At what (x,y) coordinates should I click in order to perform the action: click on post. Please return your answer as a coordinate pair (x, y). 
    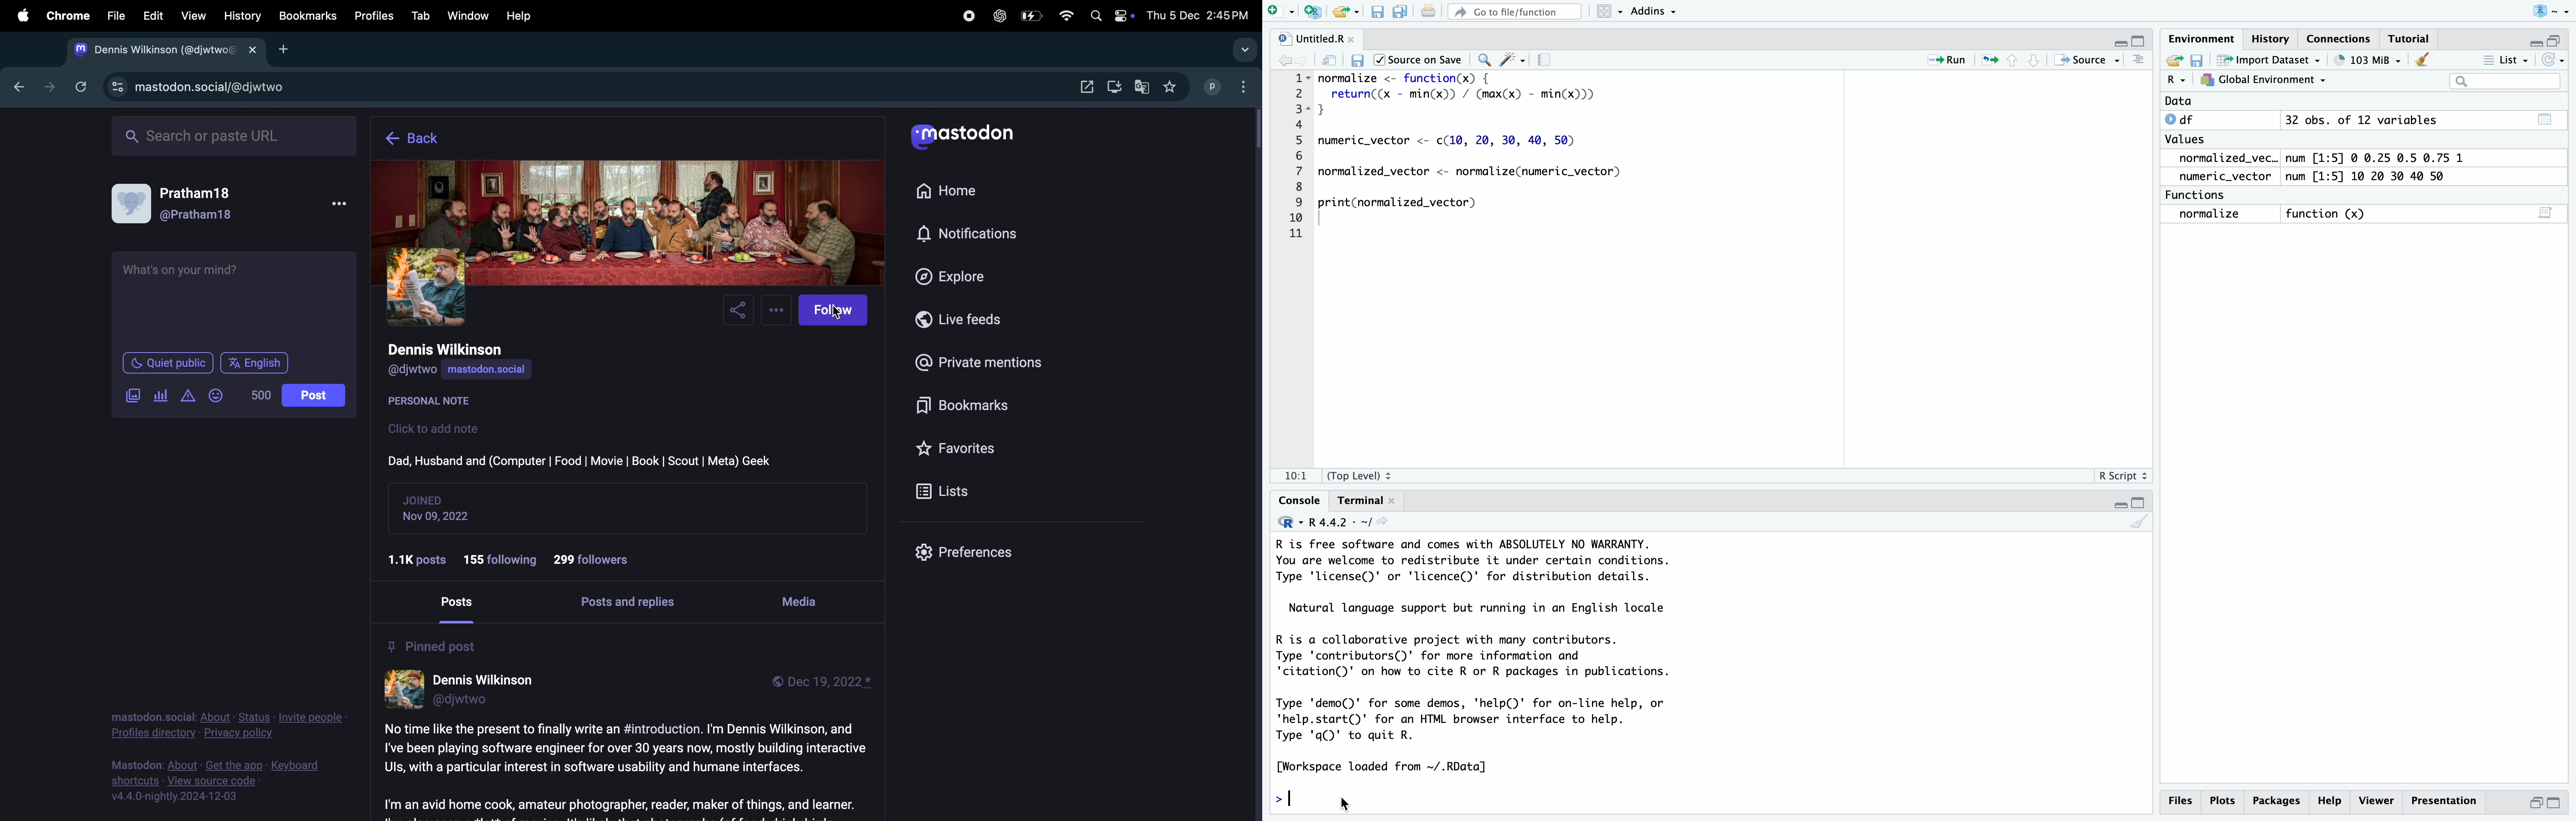
    Looking at the image, I should click on (313, 395).